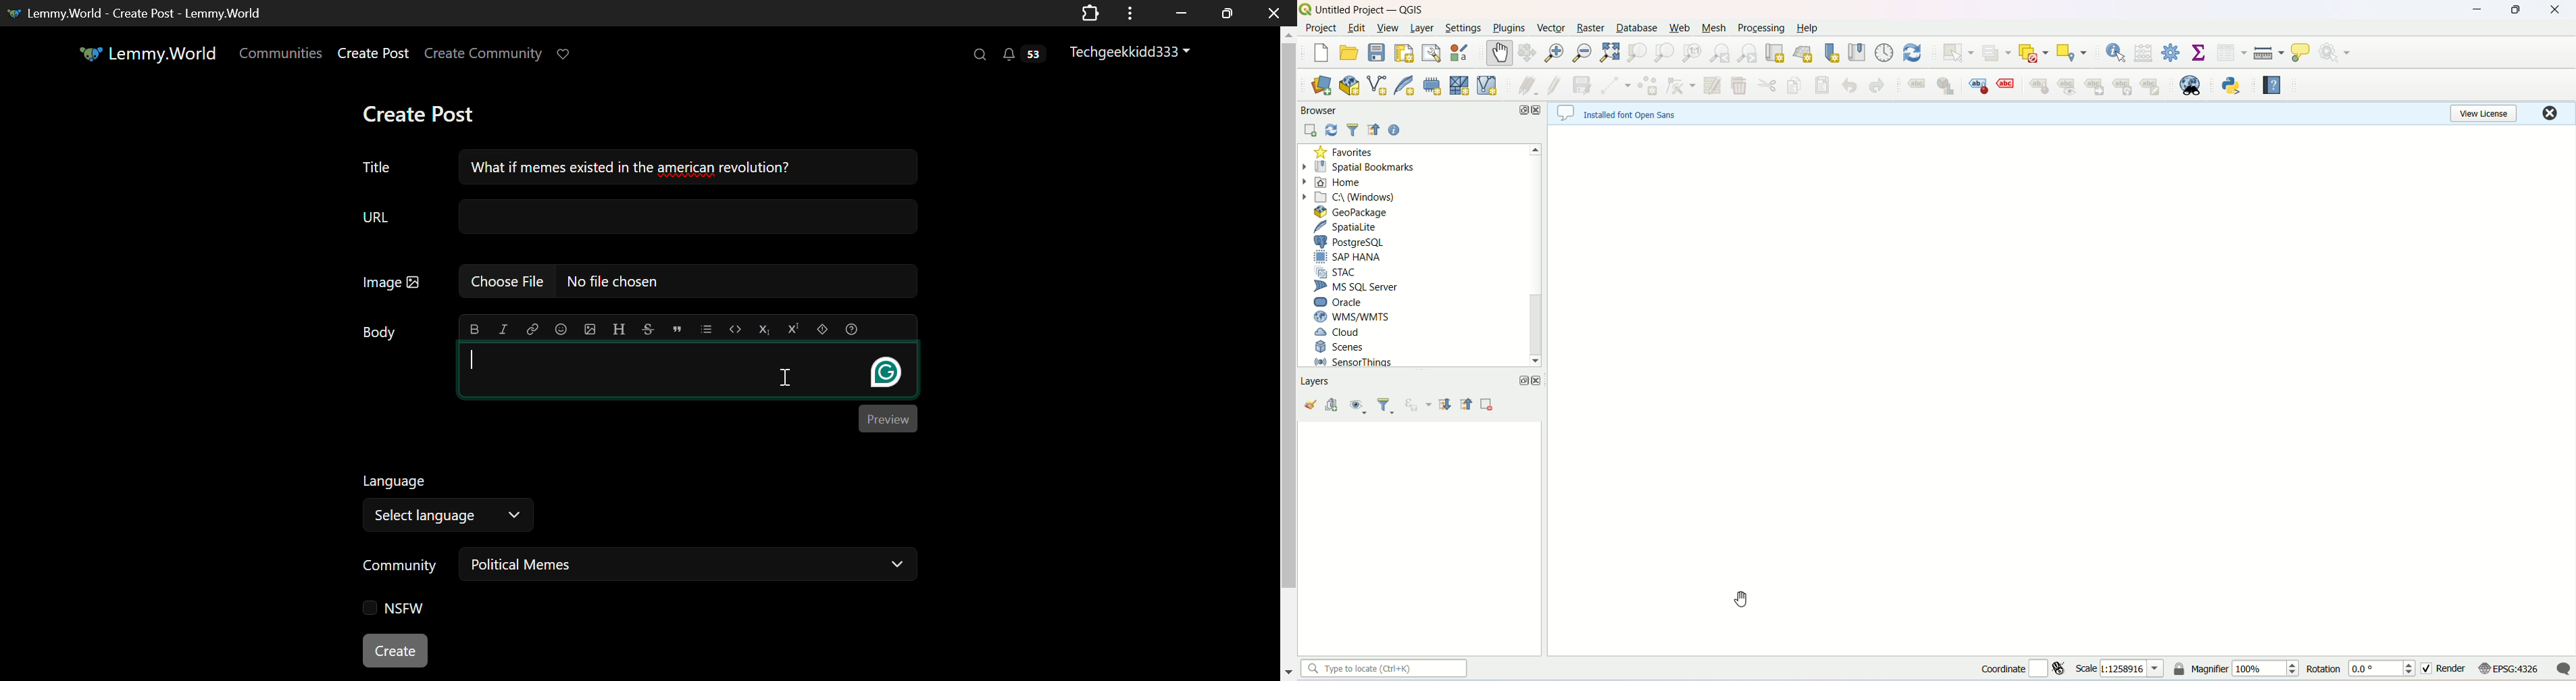 Image resolution: width=2576 pixels, height=700 pixels. I want to click on new geopackage layer, so click(1350, 85).